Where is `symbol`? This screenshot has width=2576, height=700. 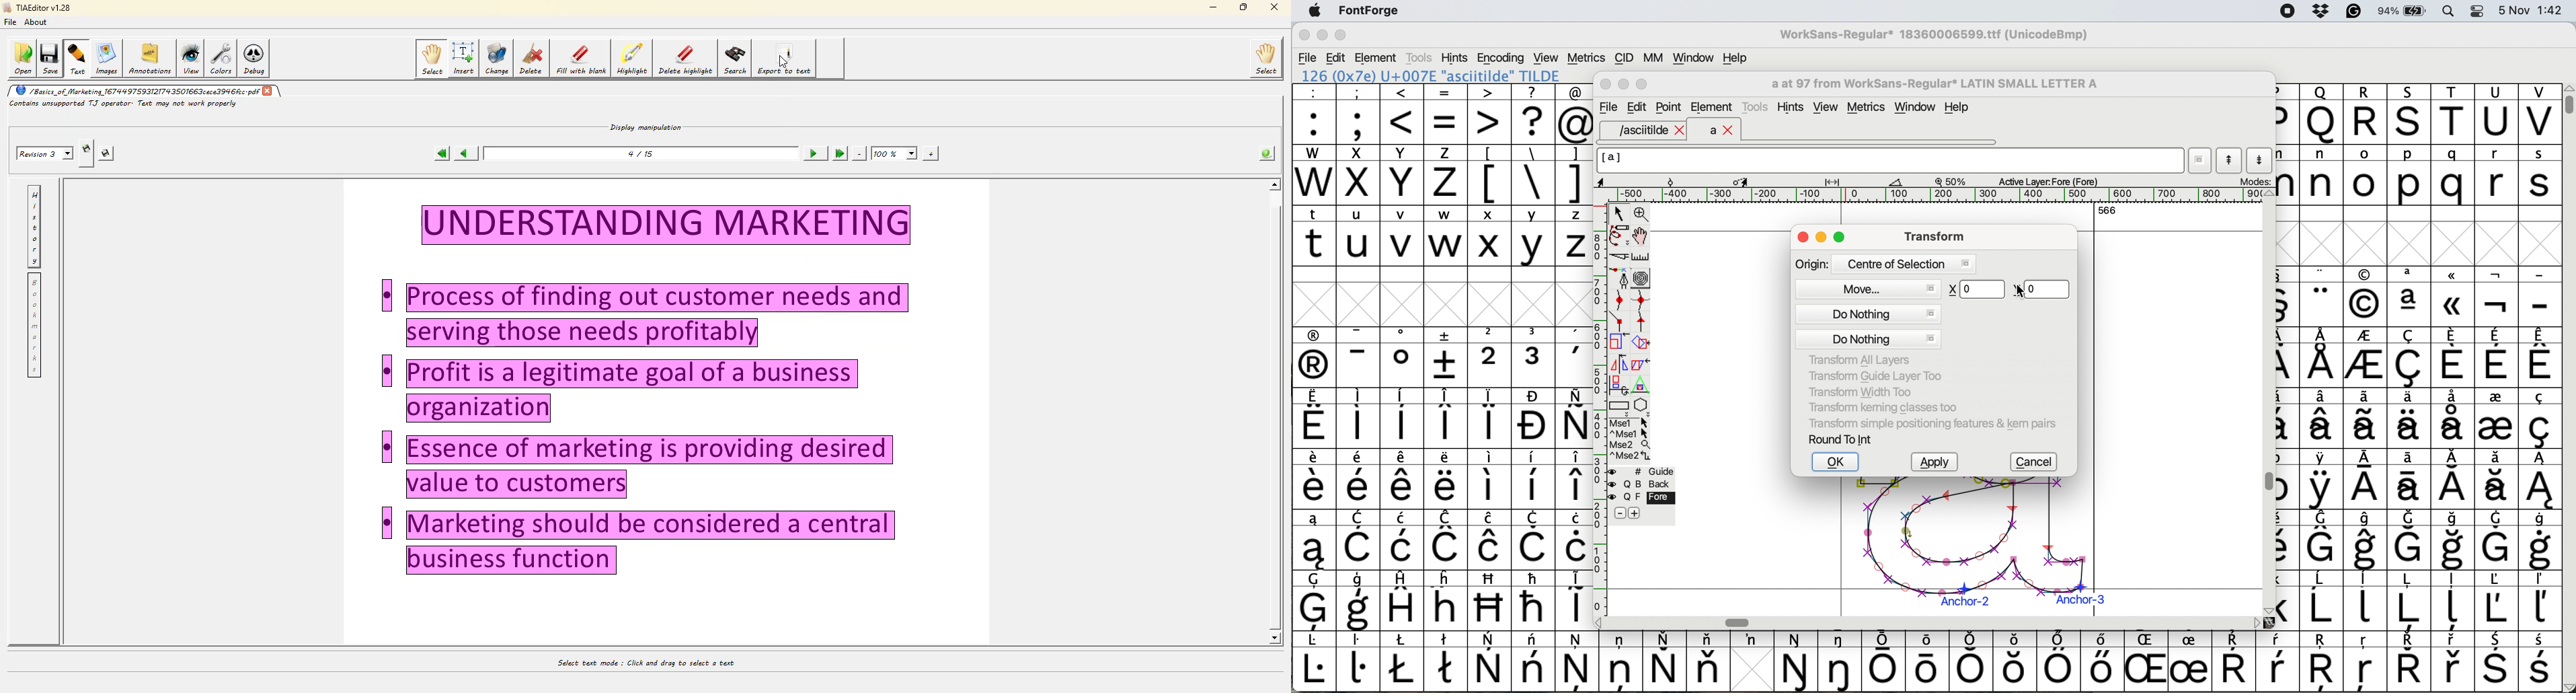
symbol is located at coordinates (2366, 359).